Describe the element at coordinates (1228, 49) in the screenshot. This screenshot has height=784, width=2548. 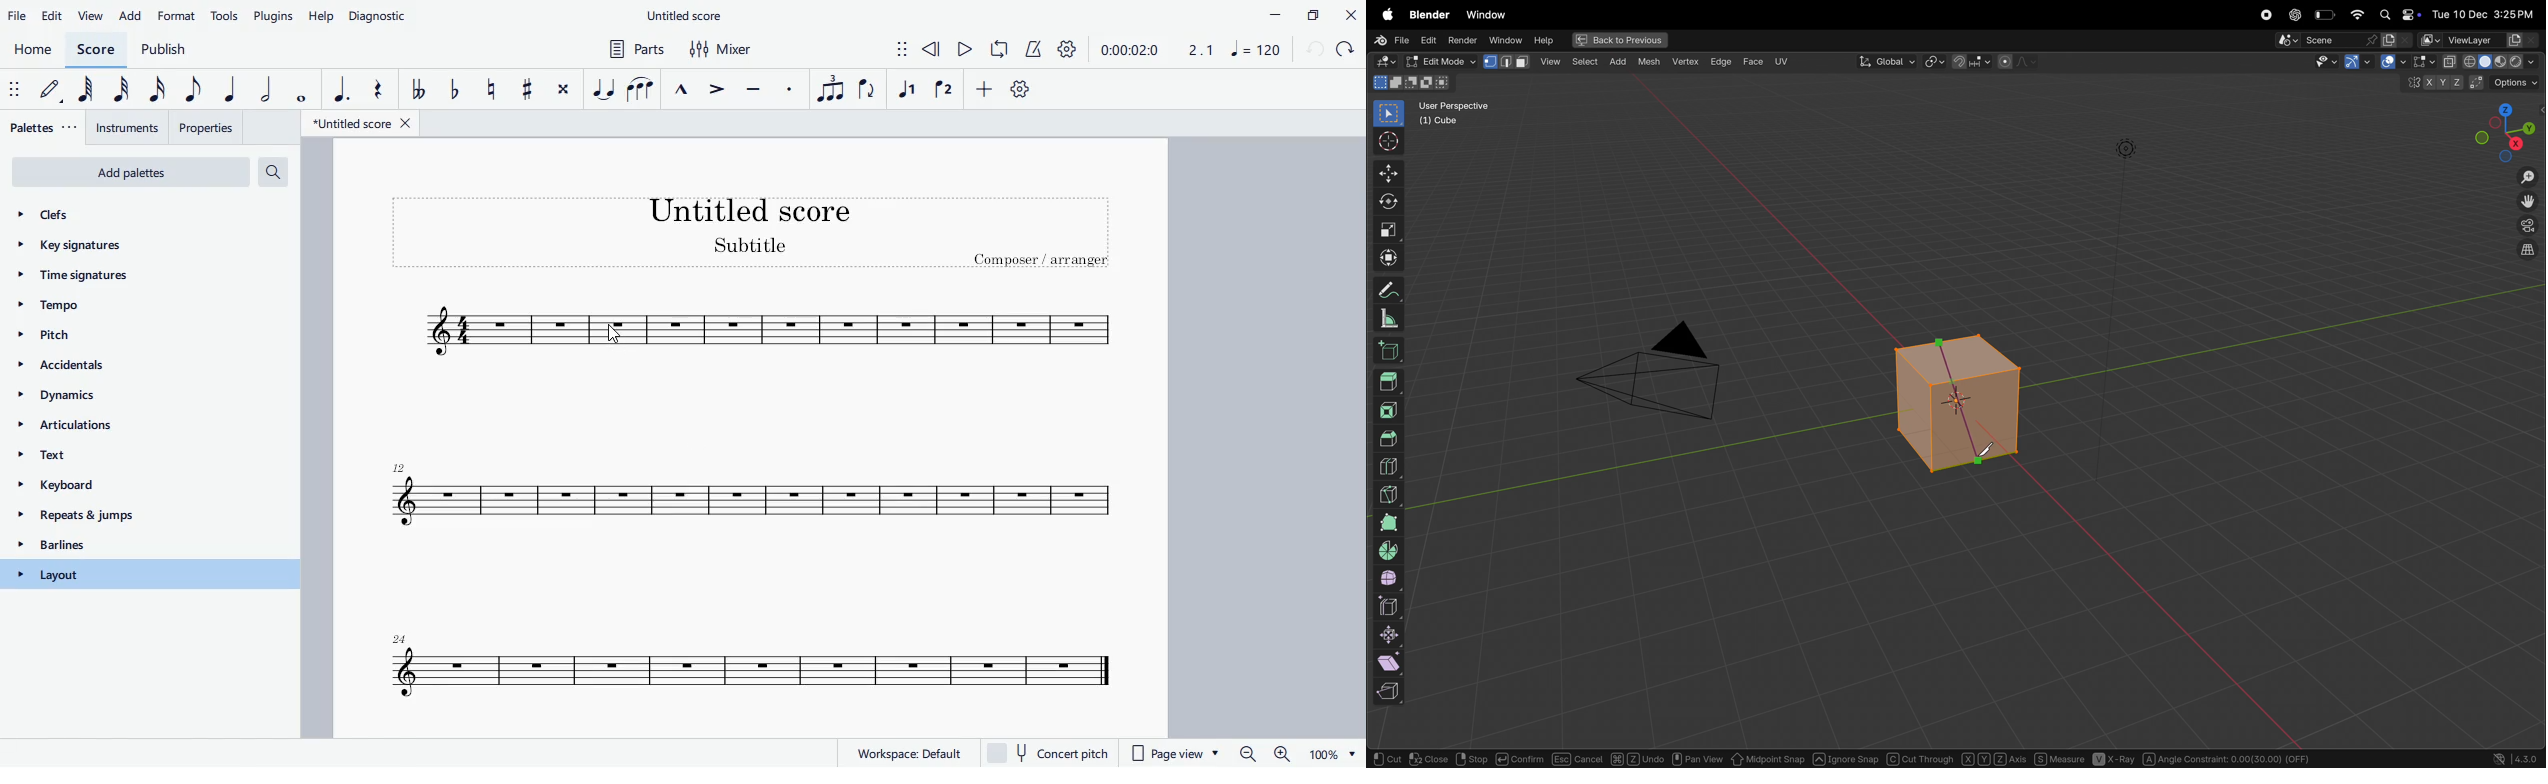
I see `scale` at that location.